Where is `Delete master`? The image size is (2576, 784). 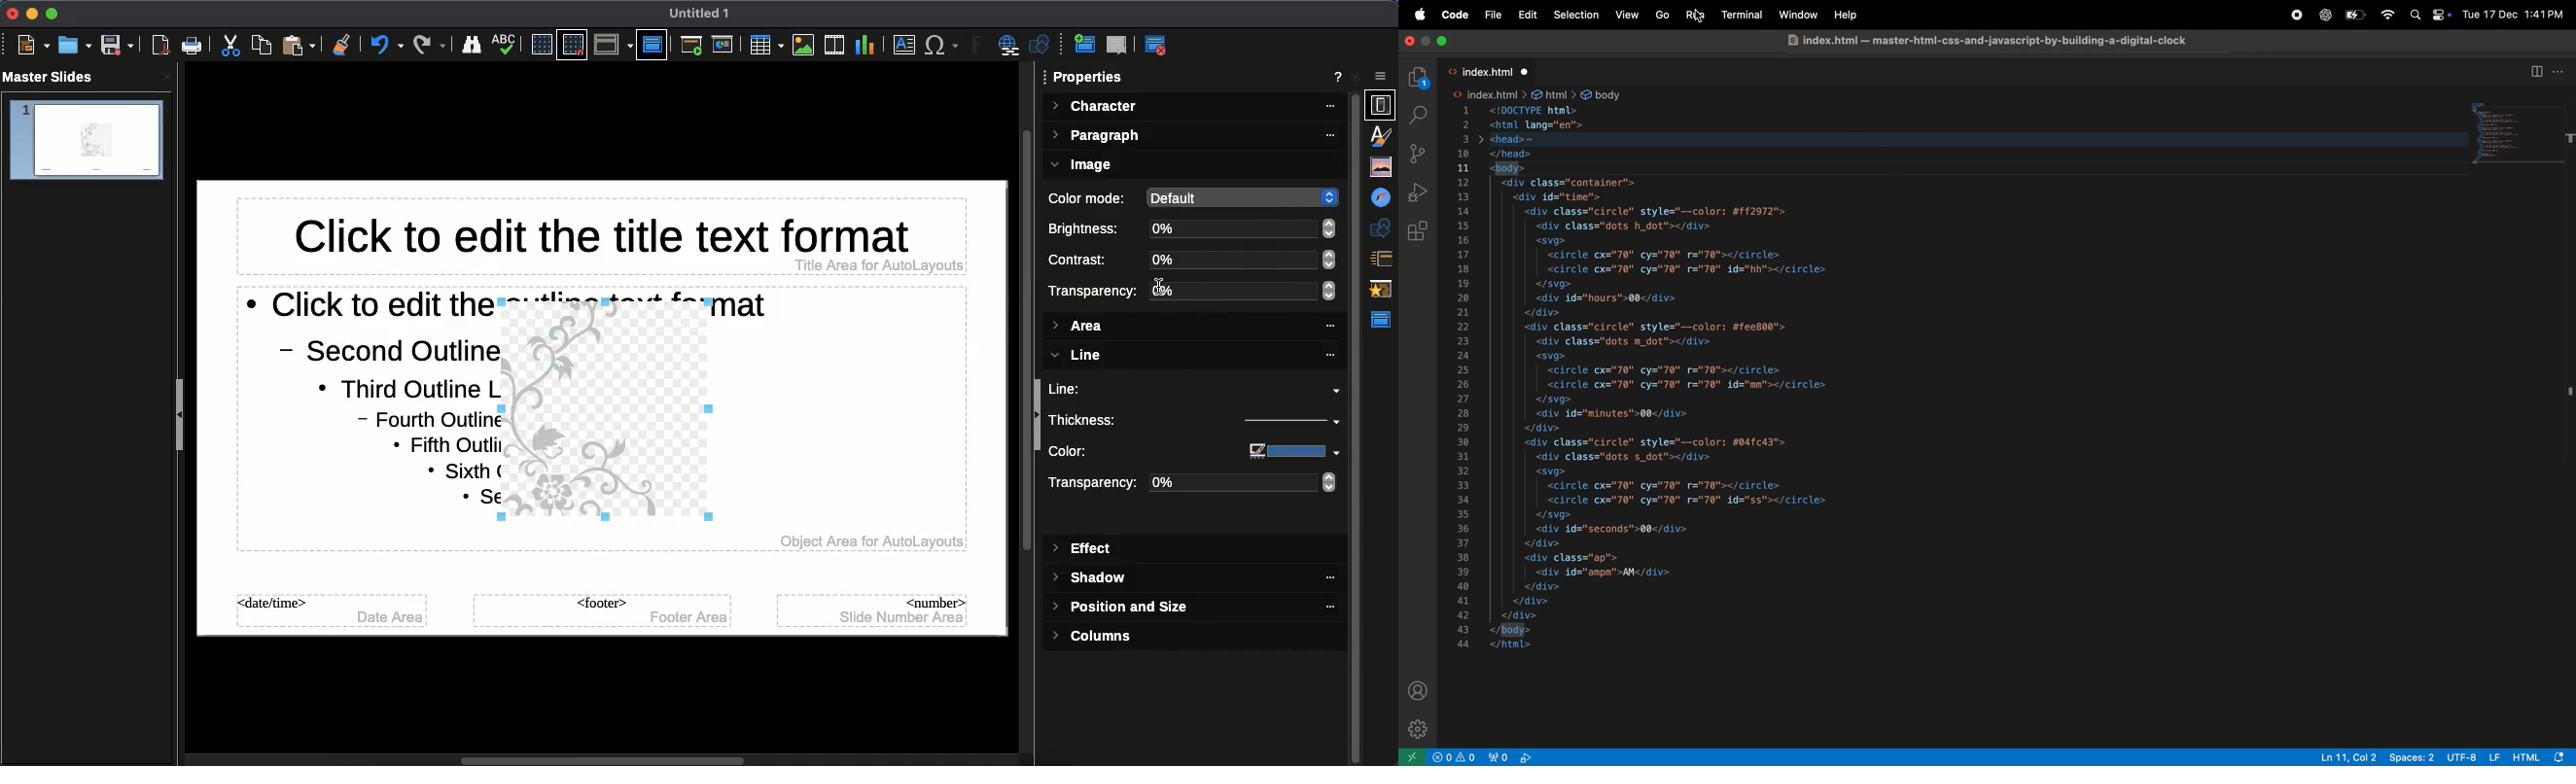
Delete master is located at coordinates (1117, 45).